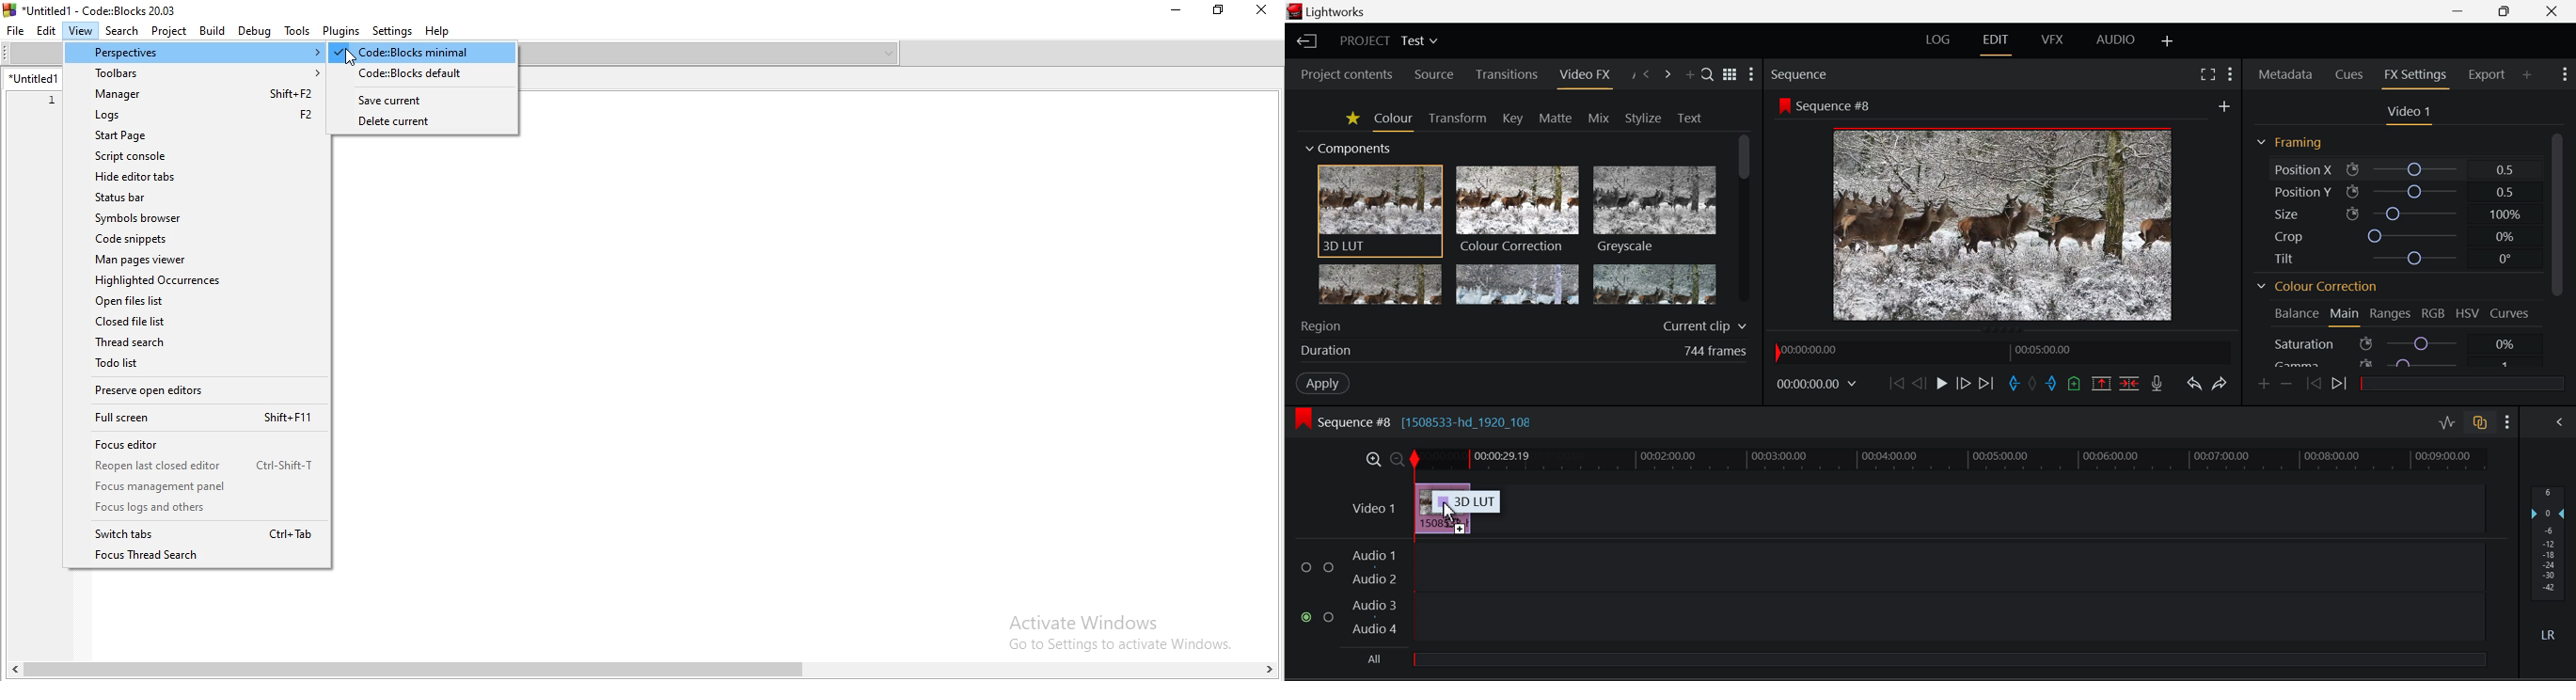 The height and width of the screenshot is (700, 2576). Describe the element at coordinates (1378, 211) in the screenshot. I see `3D LUT` at that location.